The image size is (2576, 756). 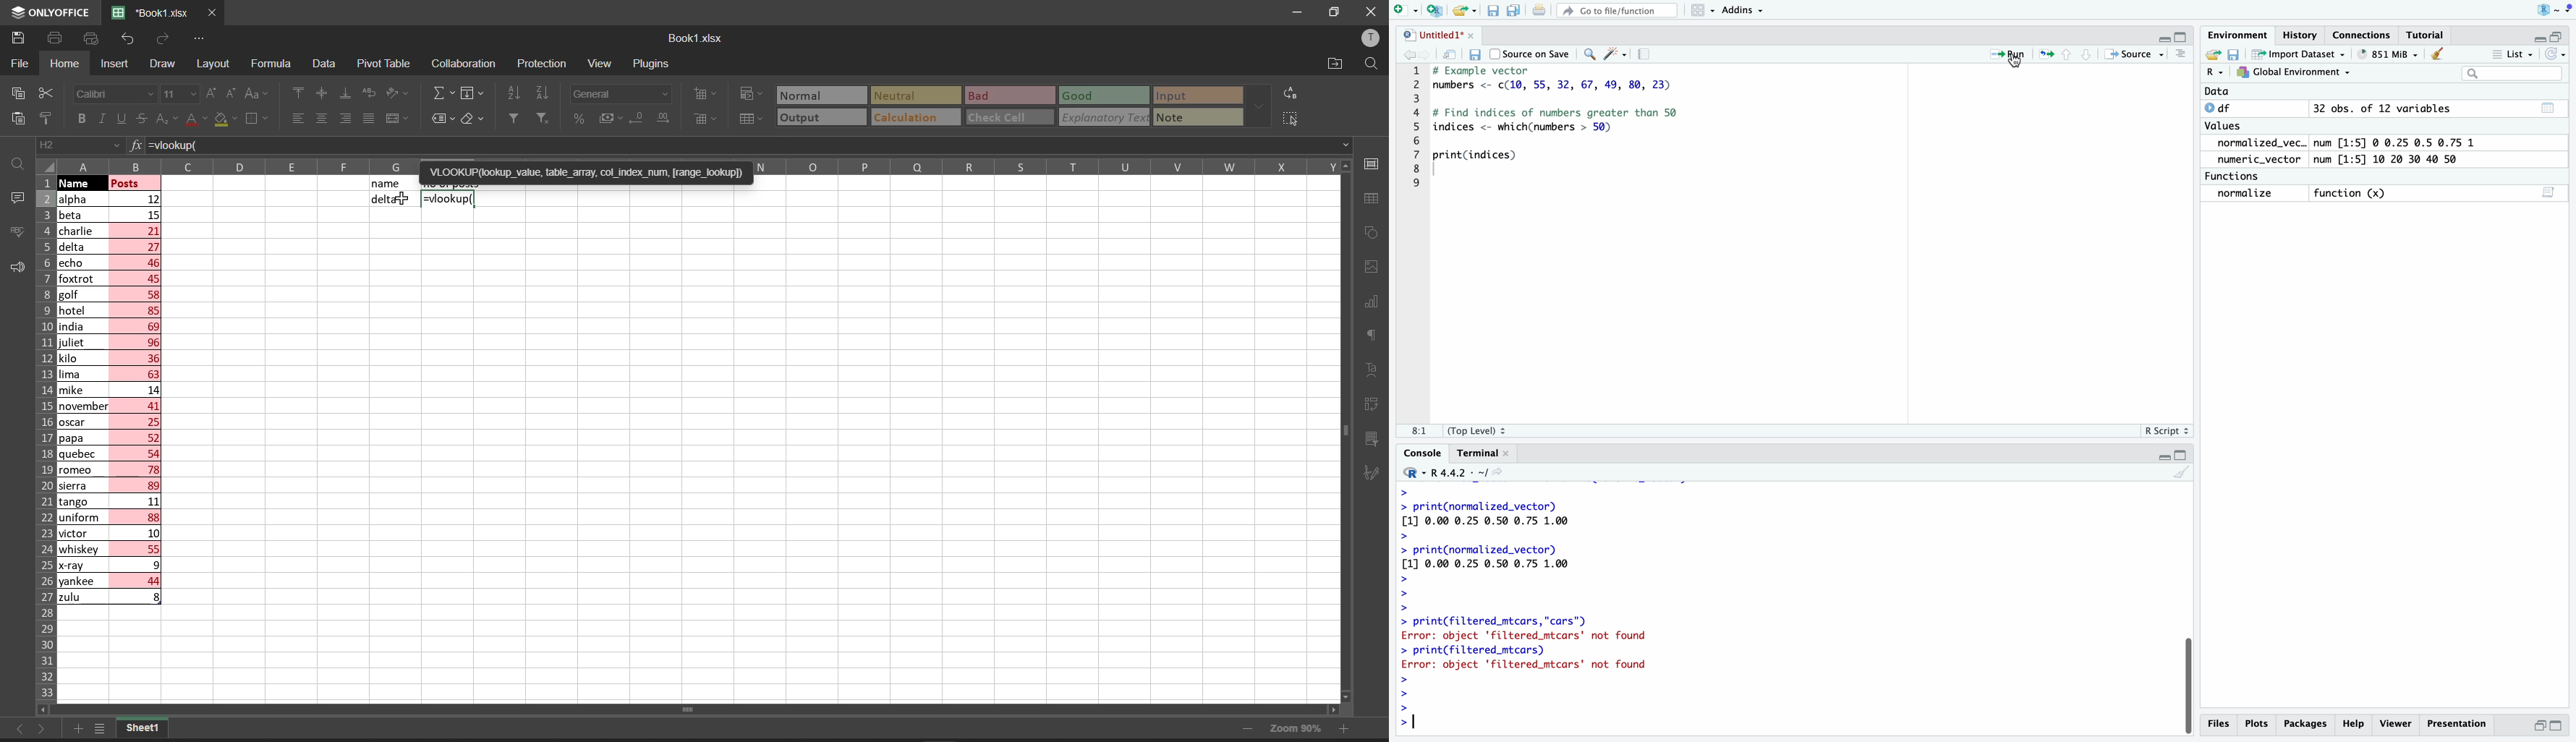 What do you see at coordinates (162, 41) in the screenshot?
I see `redo` at bounding box center [162, 41].